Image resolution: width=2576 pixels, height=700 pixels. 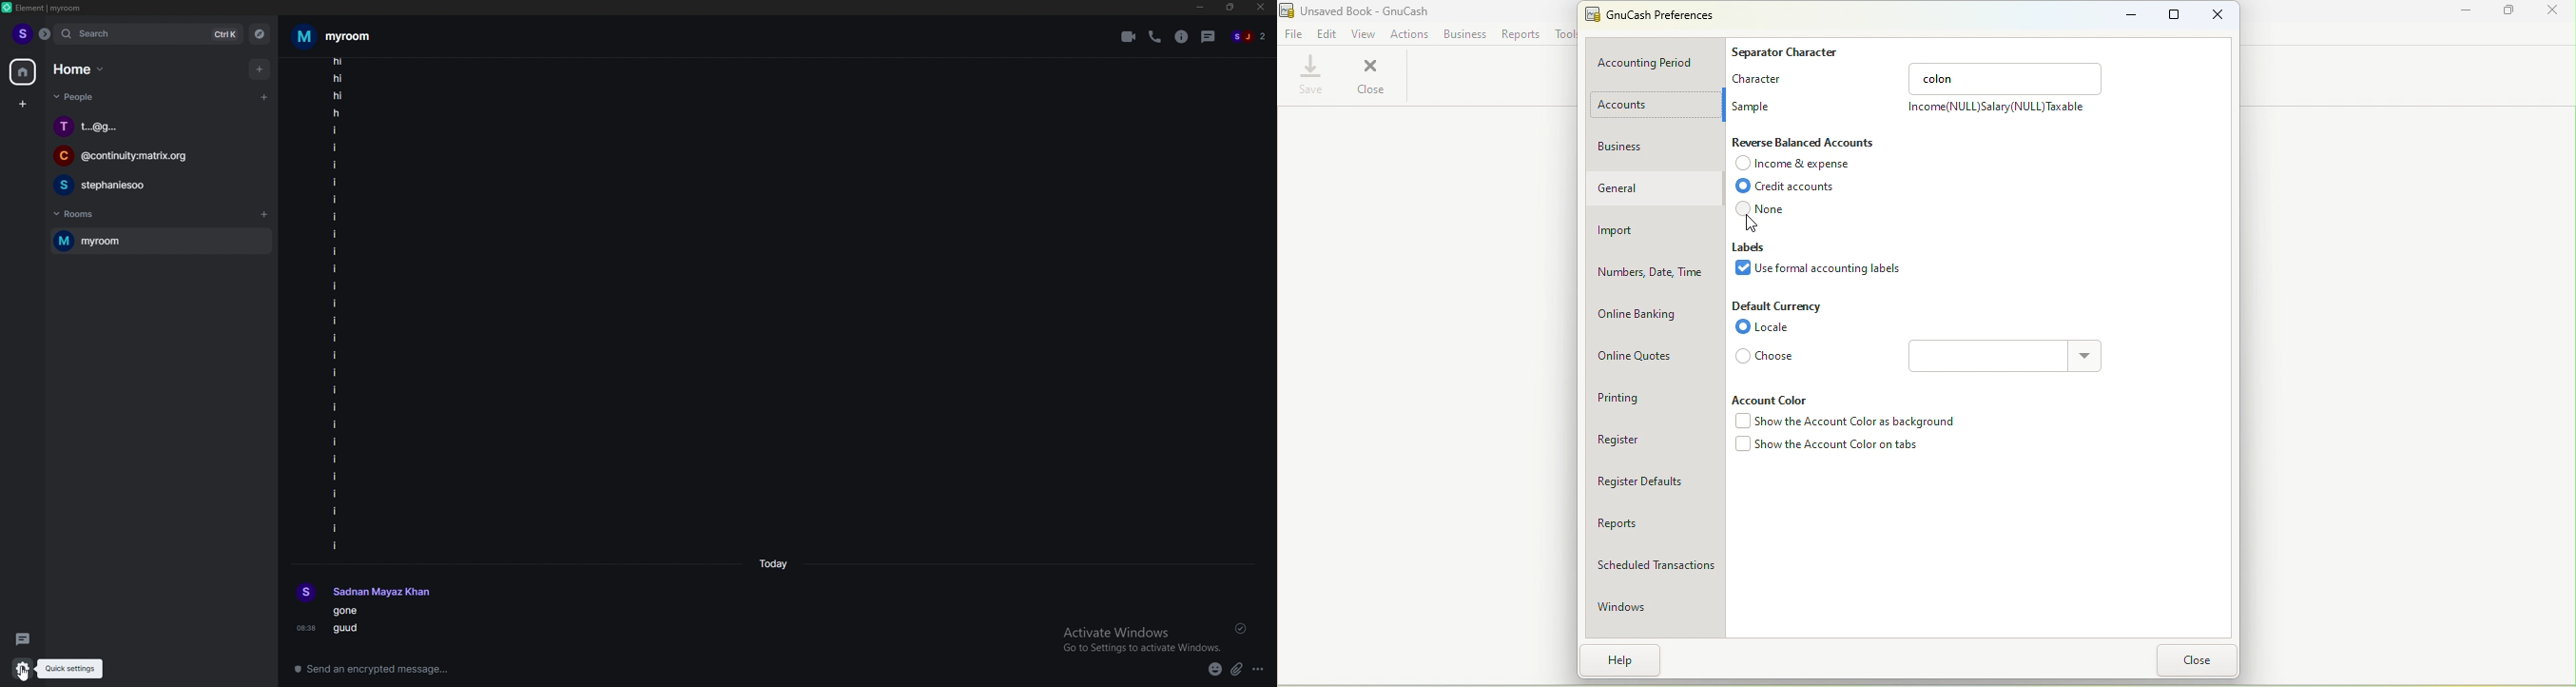 What do you see at coordinates (2514, 14) in the screenshot?
I see `Maximize` at bounding box center [2514, 14].